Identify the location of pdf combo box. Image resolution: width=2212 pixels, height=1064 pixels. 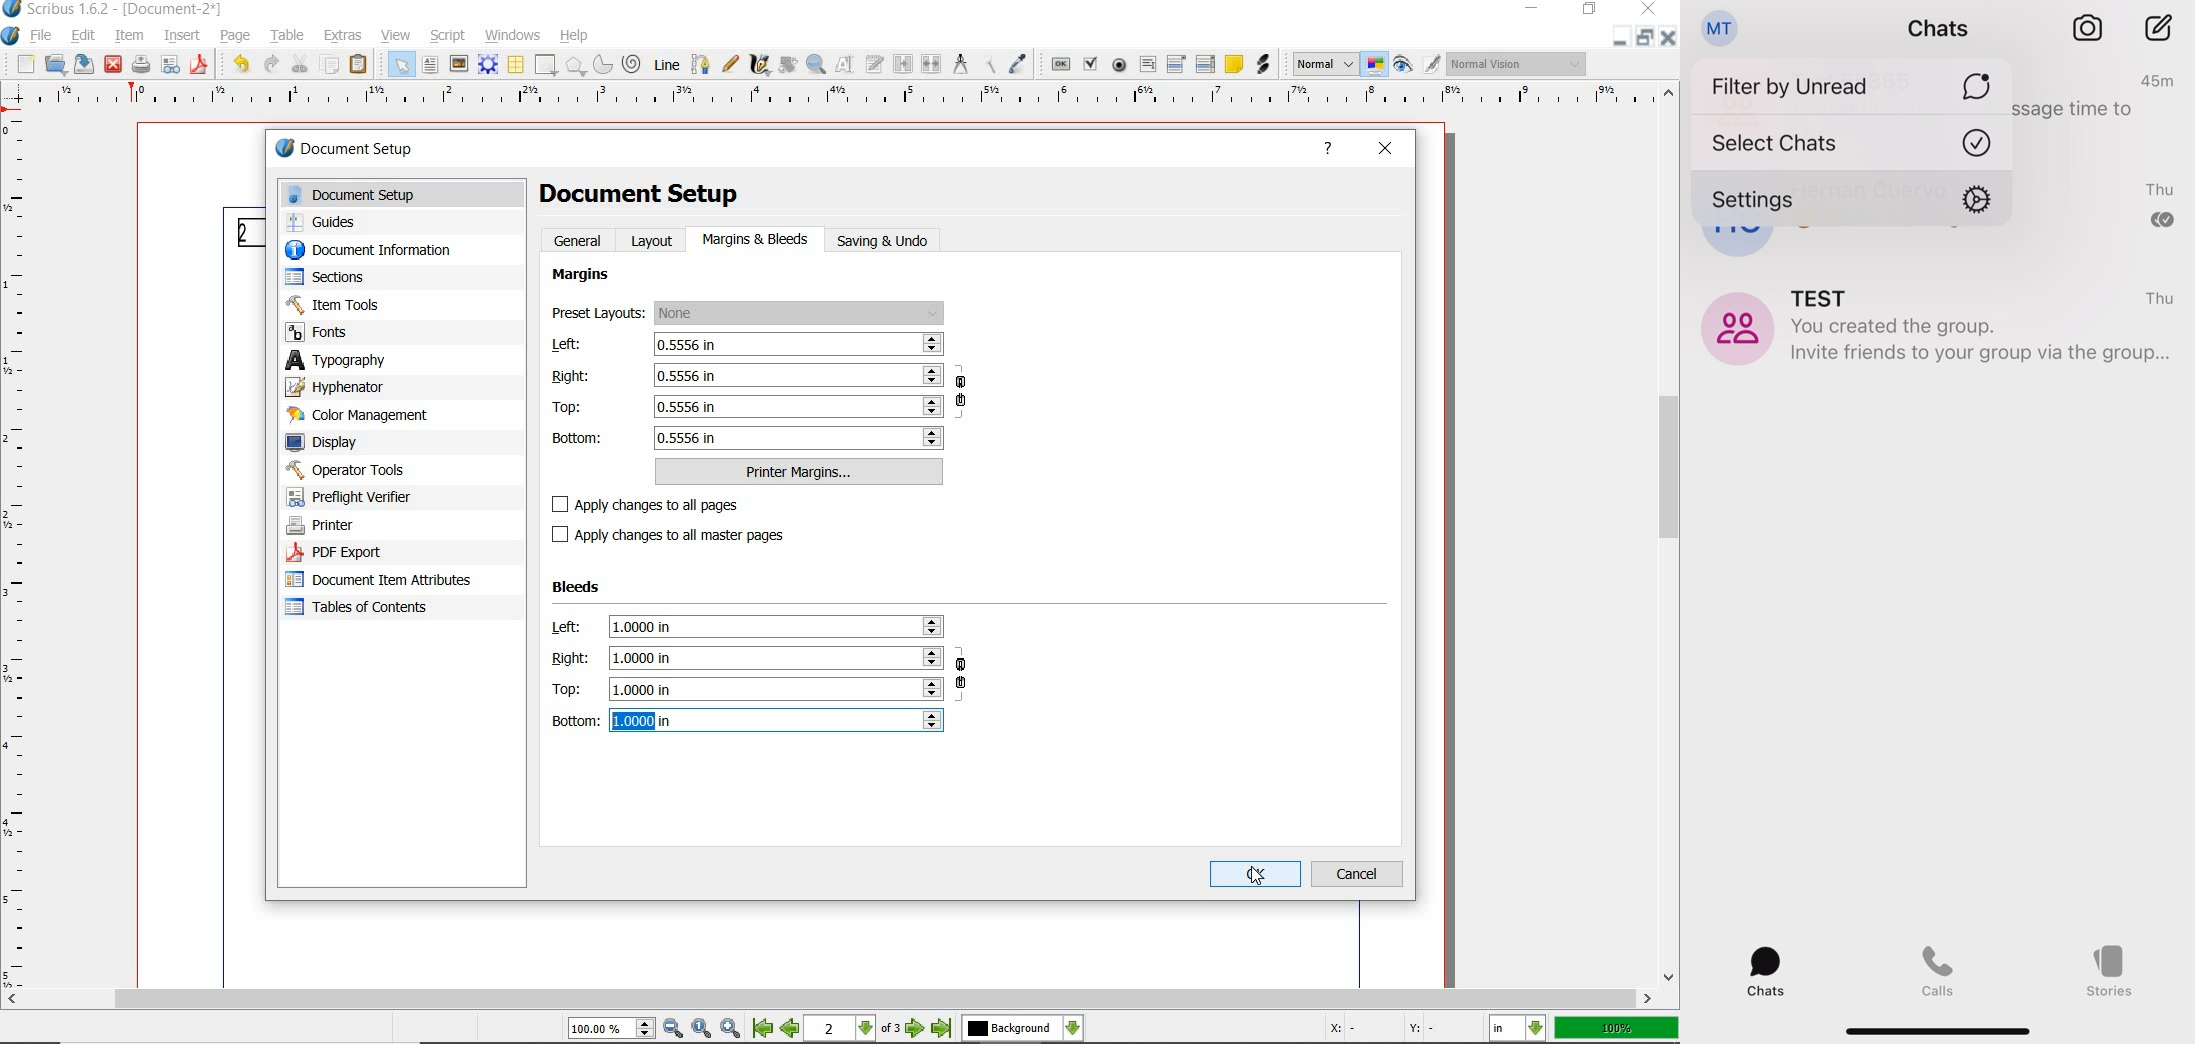
(1177, 66).